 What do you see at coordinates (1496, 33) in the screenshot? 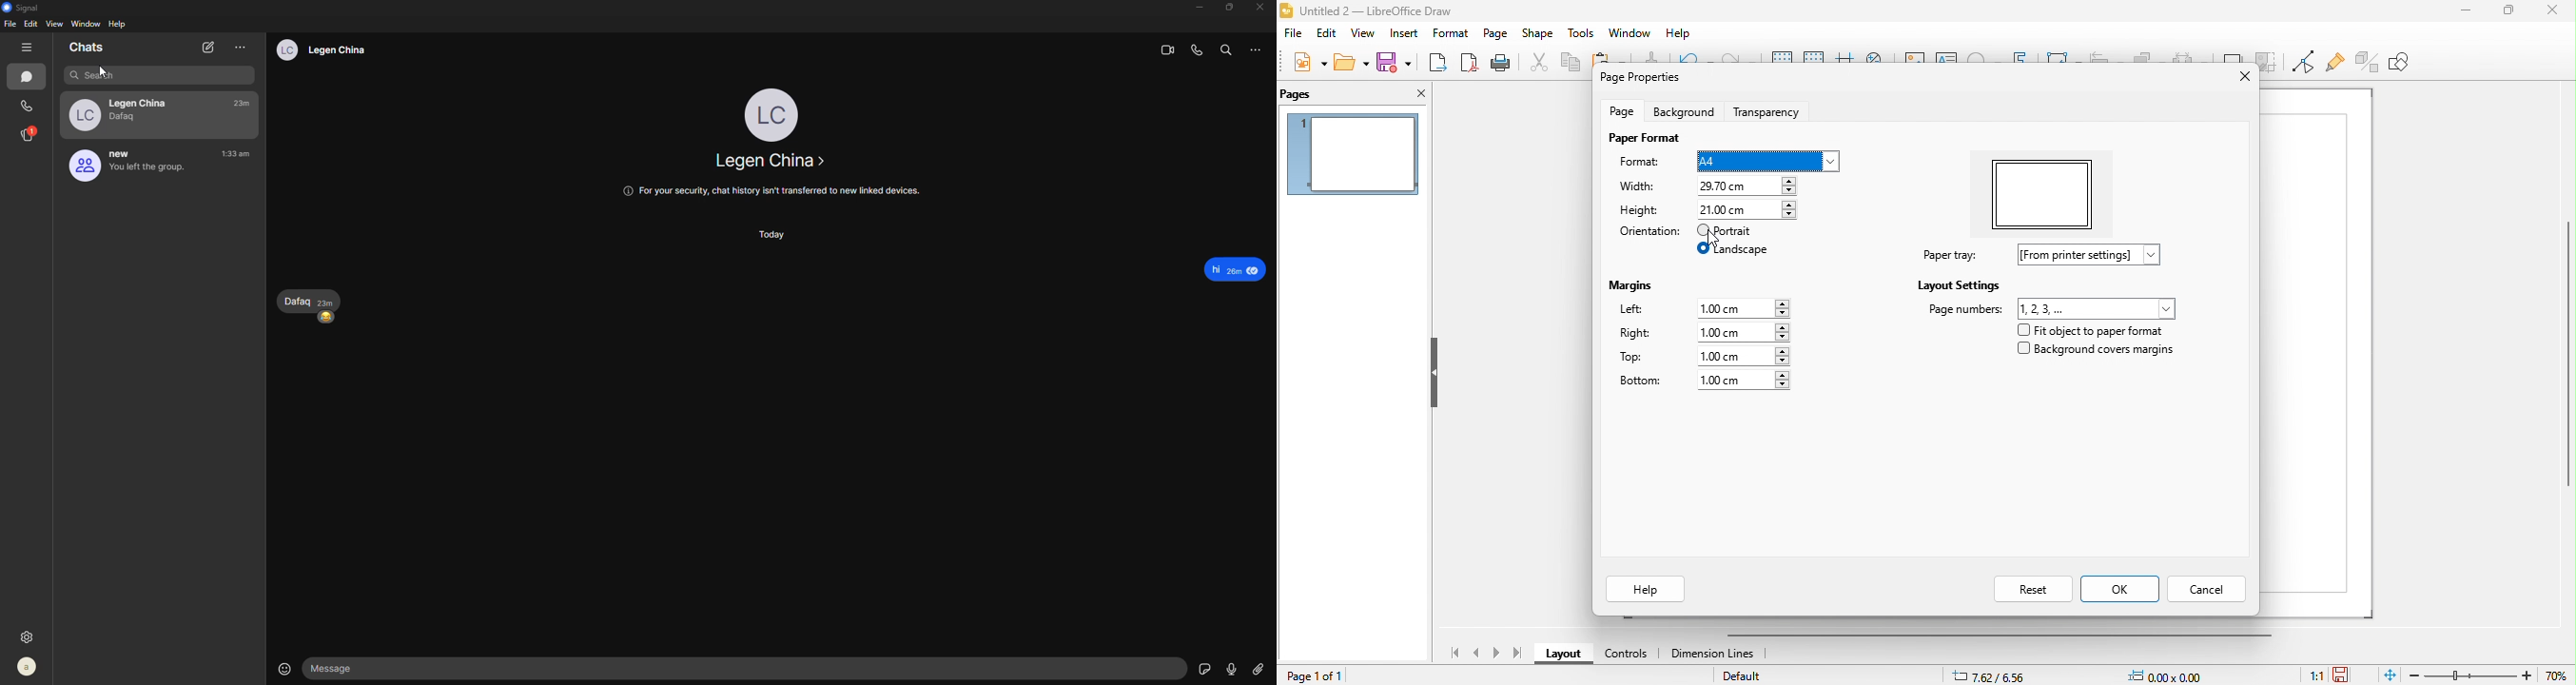
I see `page` at bounding box center [1496, 33].